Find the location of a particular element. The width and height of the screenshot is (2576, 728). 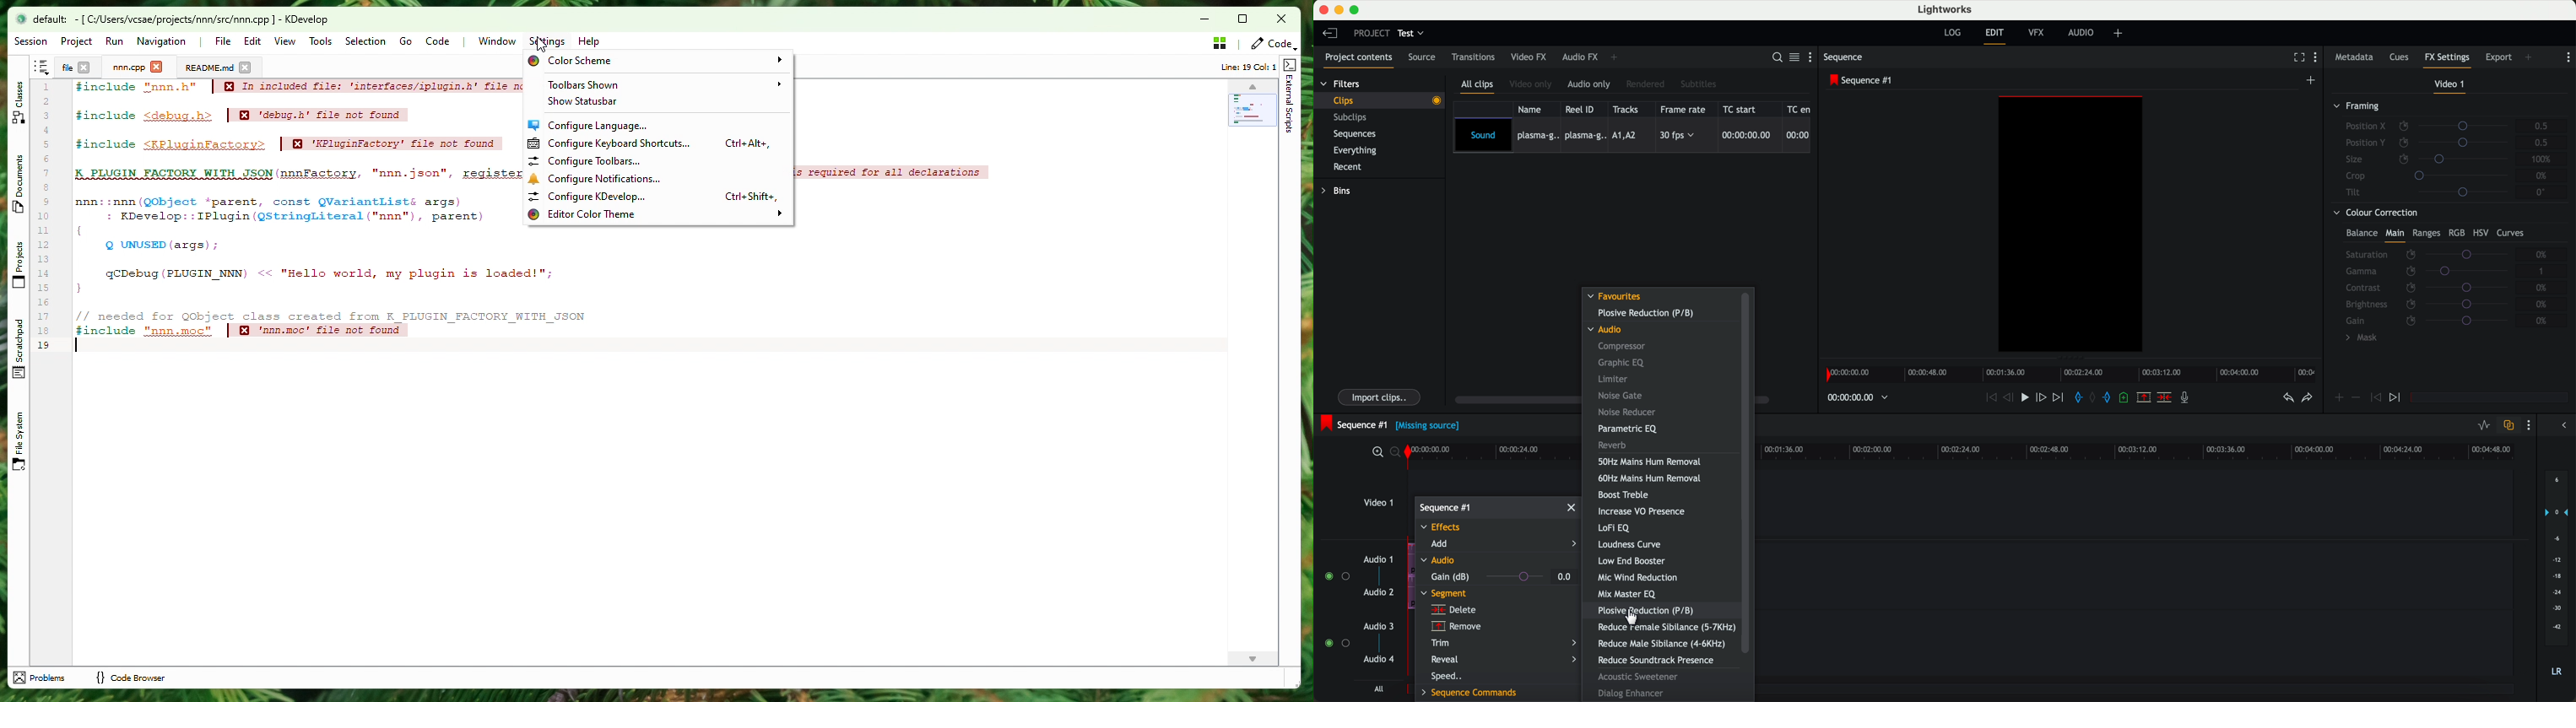

reduce male sibilance is located at coordinates (1663, 644).